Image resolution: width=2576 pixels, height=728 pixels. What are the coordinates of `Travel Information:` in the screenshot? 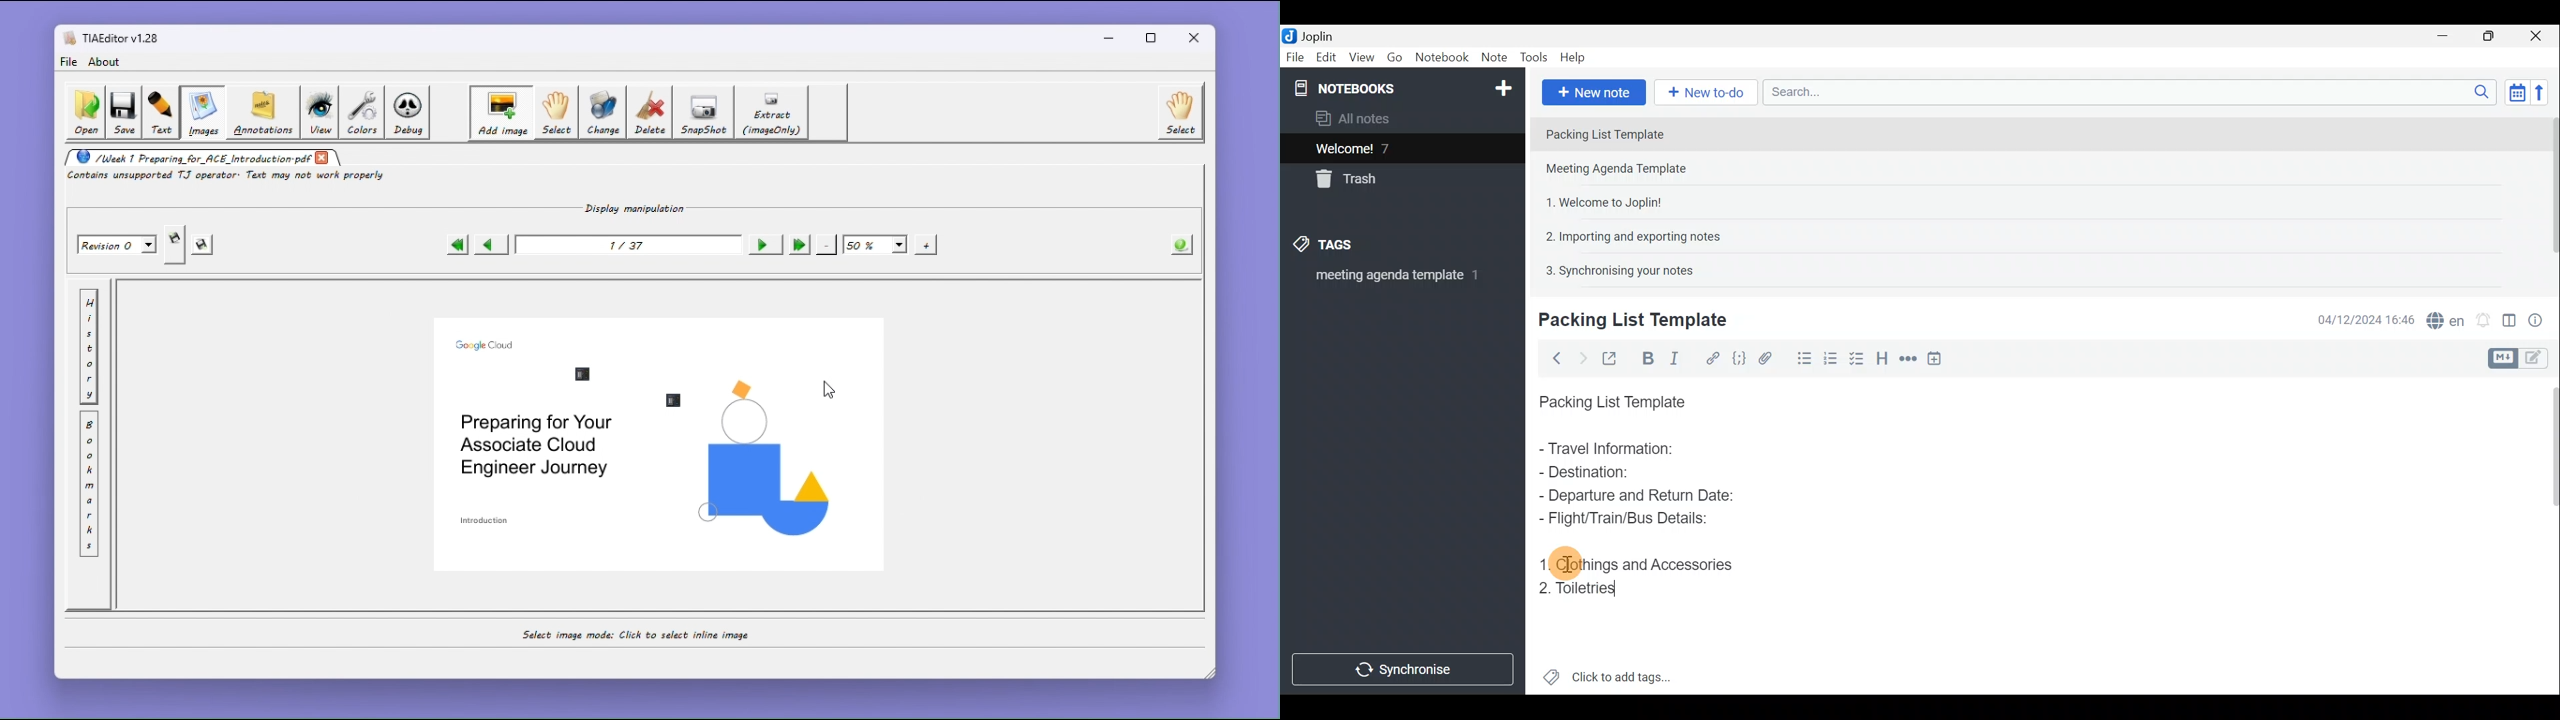 It's located at (1618, 450).